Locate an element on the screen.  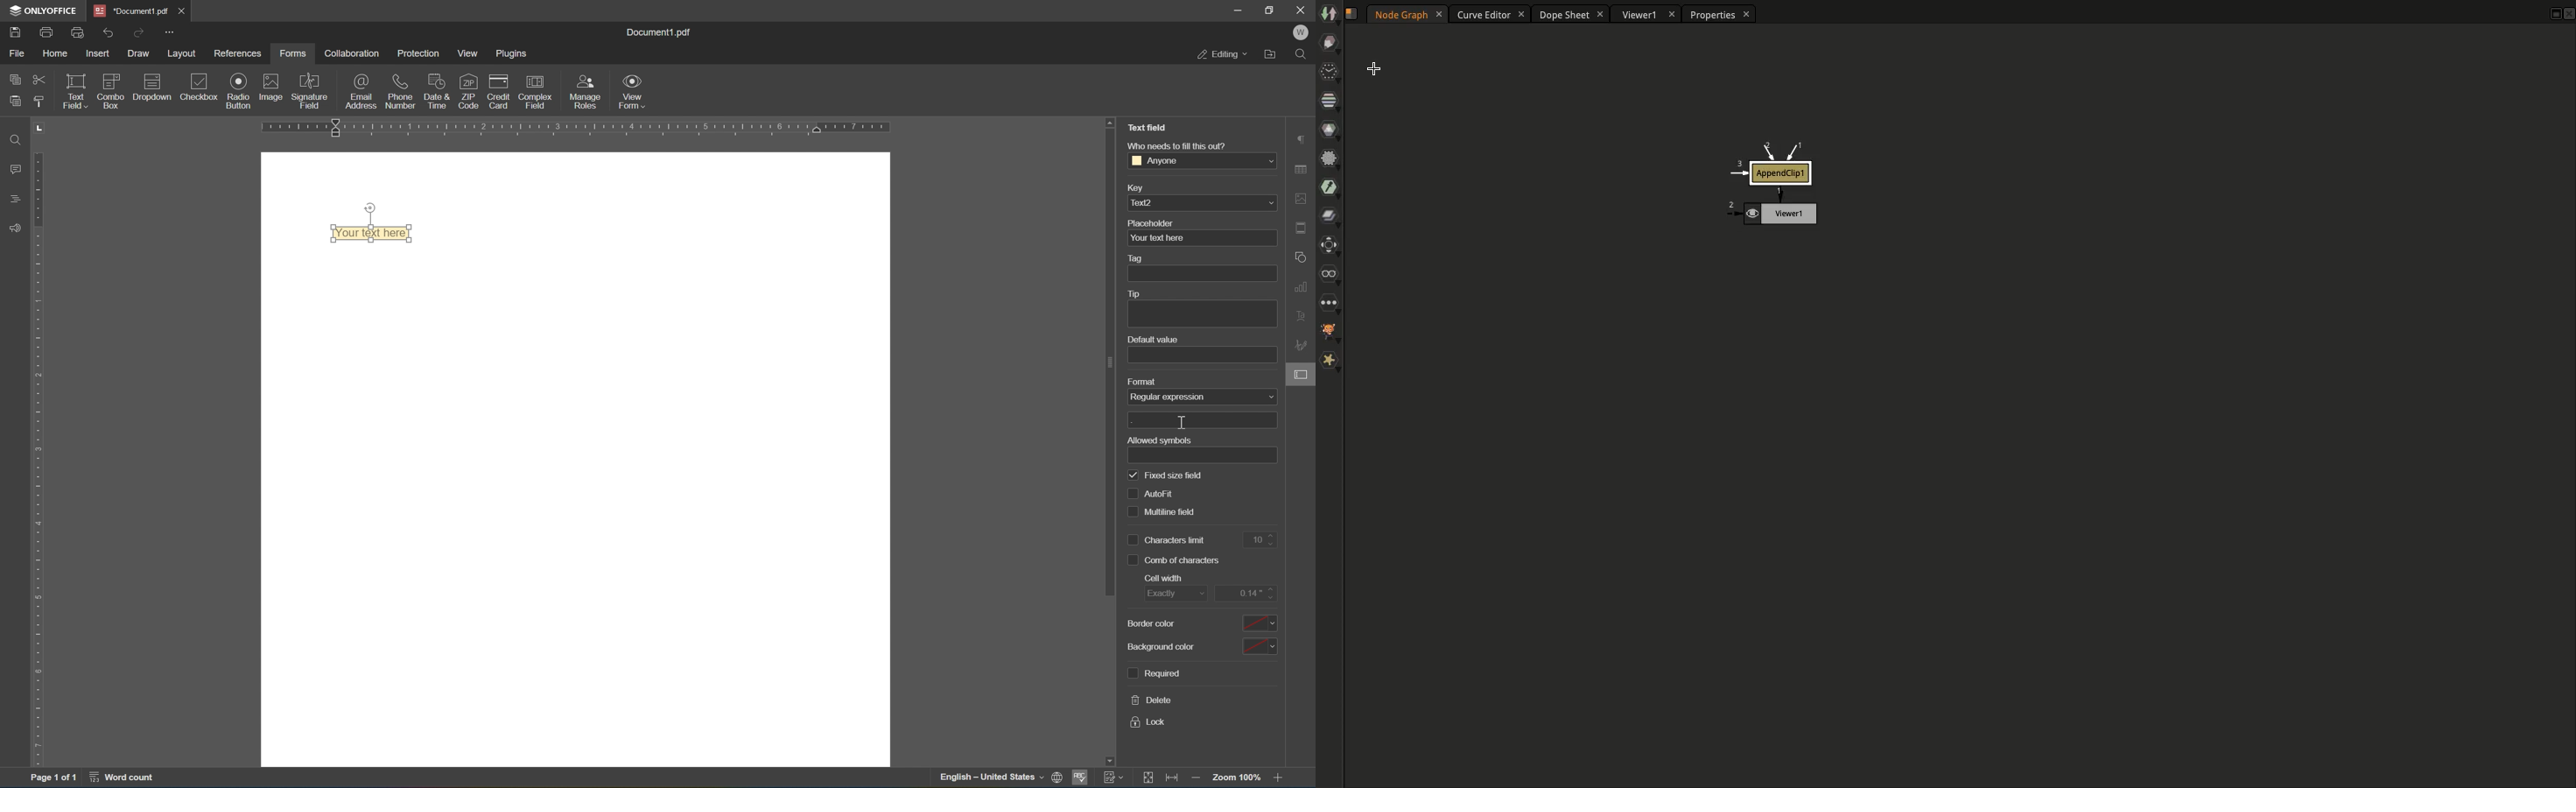
feedback & support is located at coordinates (14, 225).